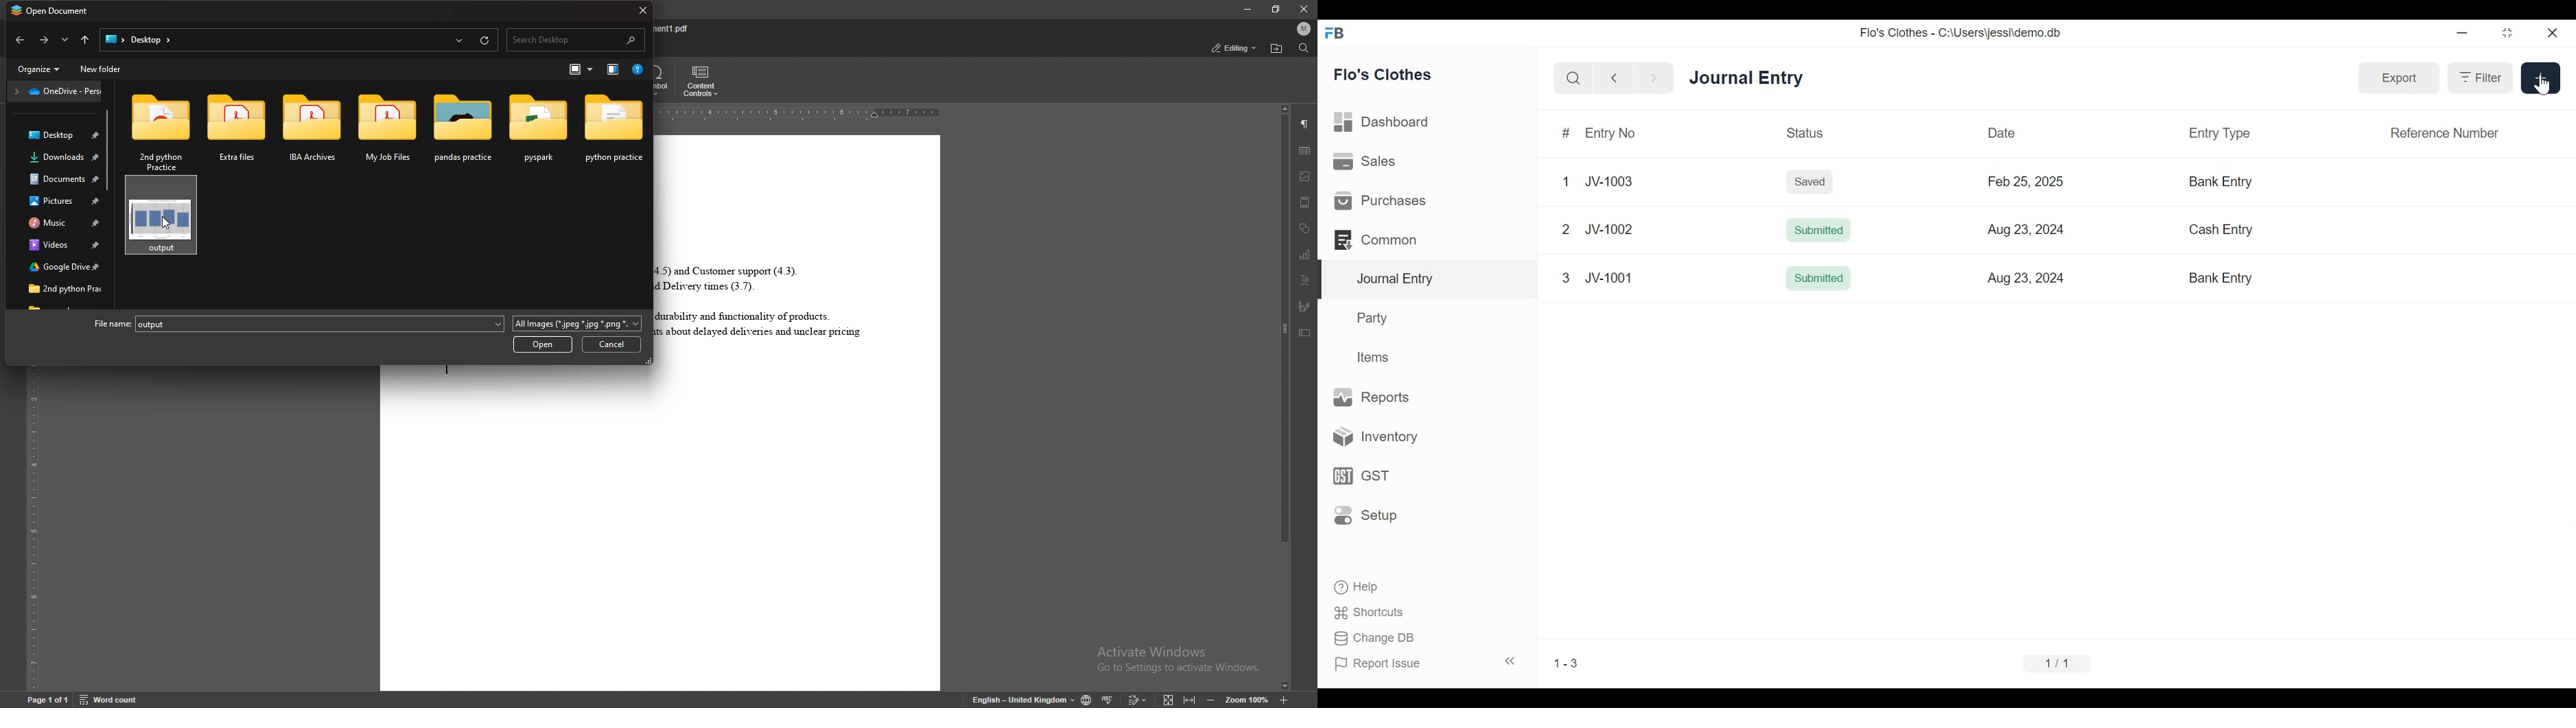 Image resolution: width=2576 pixels, height=728 pixels. What do you see at coordinates (1573, 79) in the screenshot?
I see `Search` at bounding box center [1573, 79].